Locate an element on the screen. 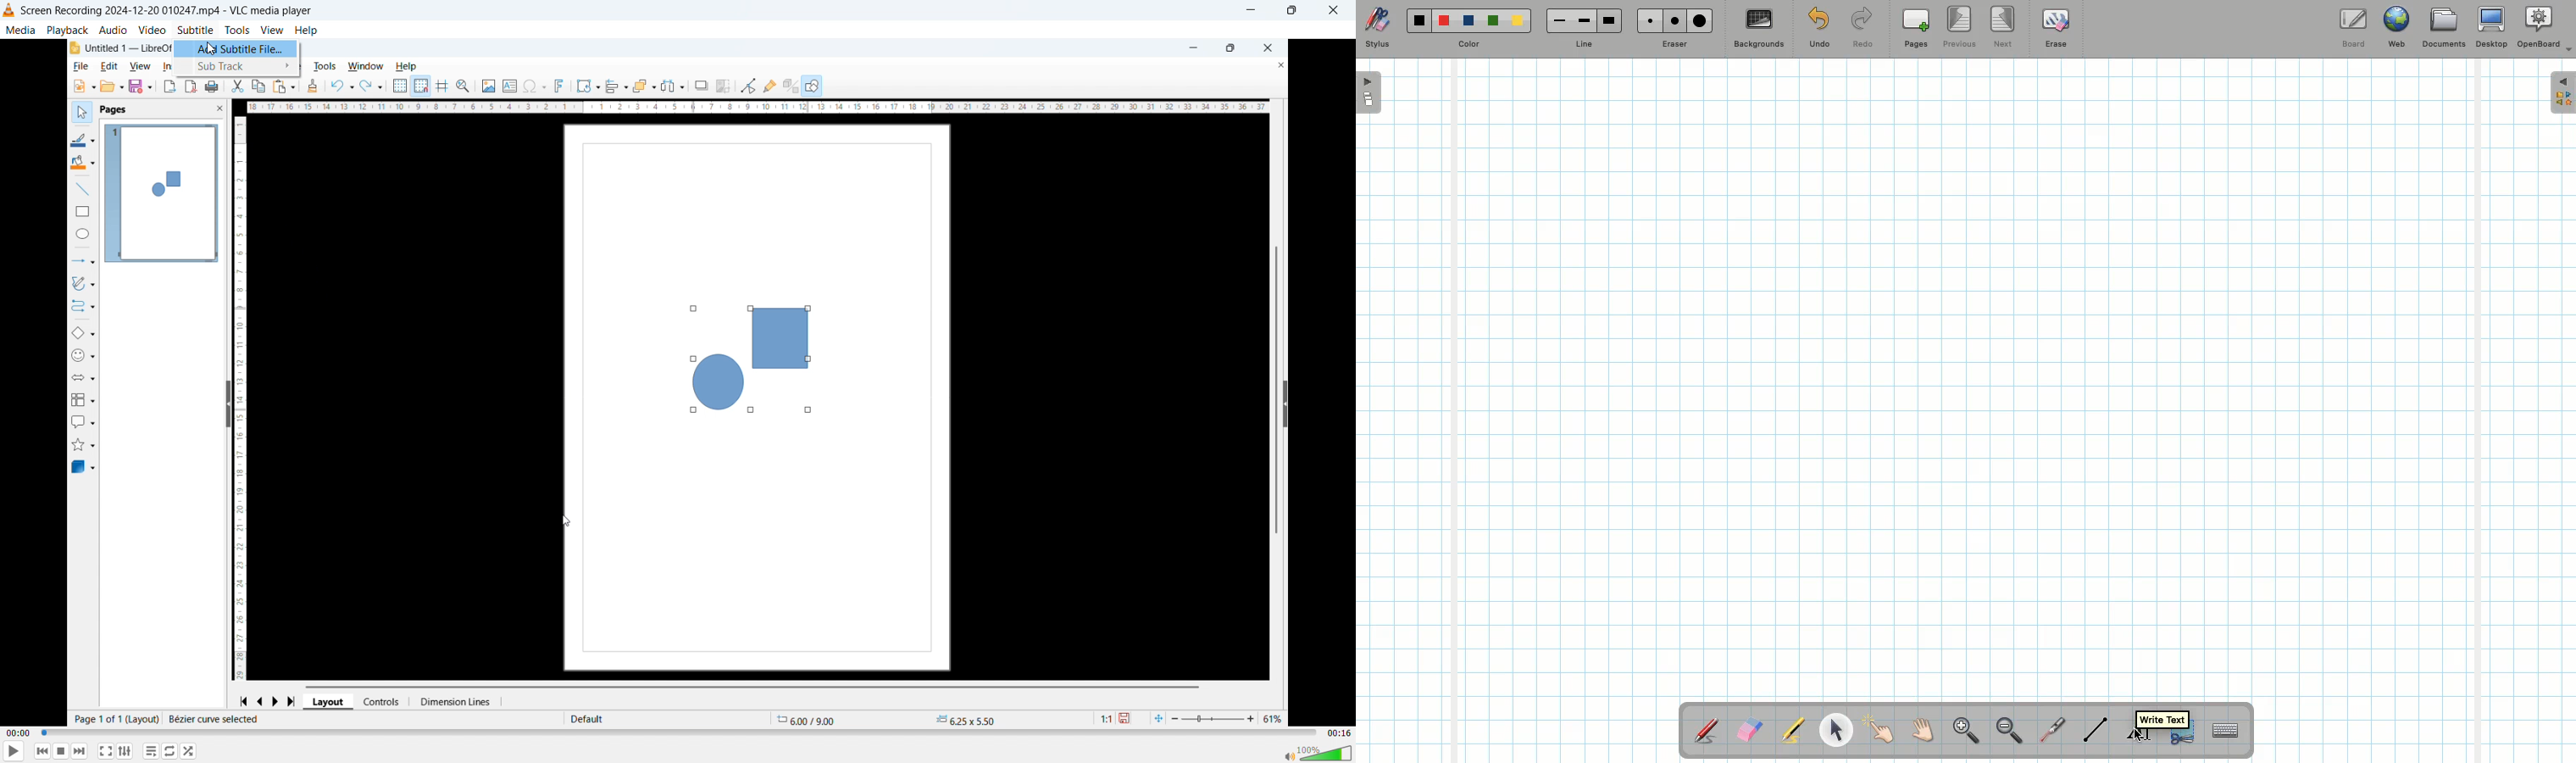 The height and width of the screenshot is (784, 2576). Zoom out is located at coordinates (2009, 732).